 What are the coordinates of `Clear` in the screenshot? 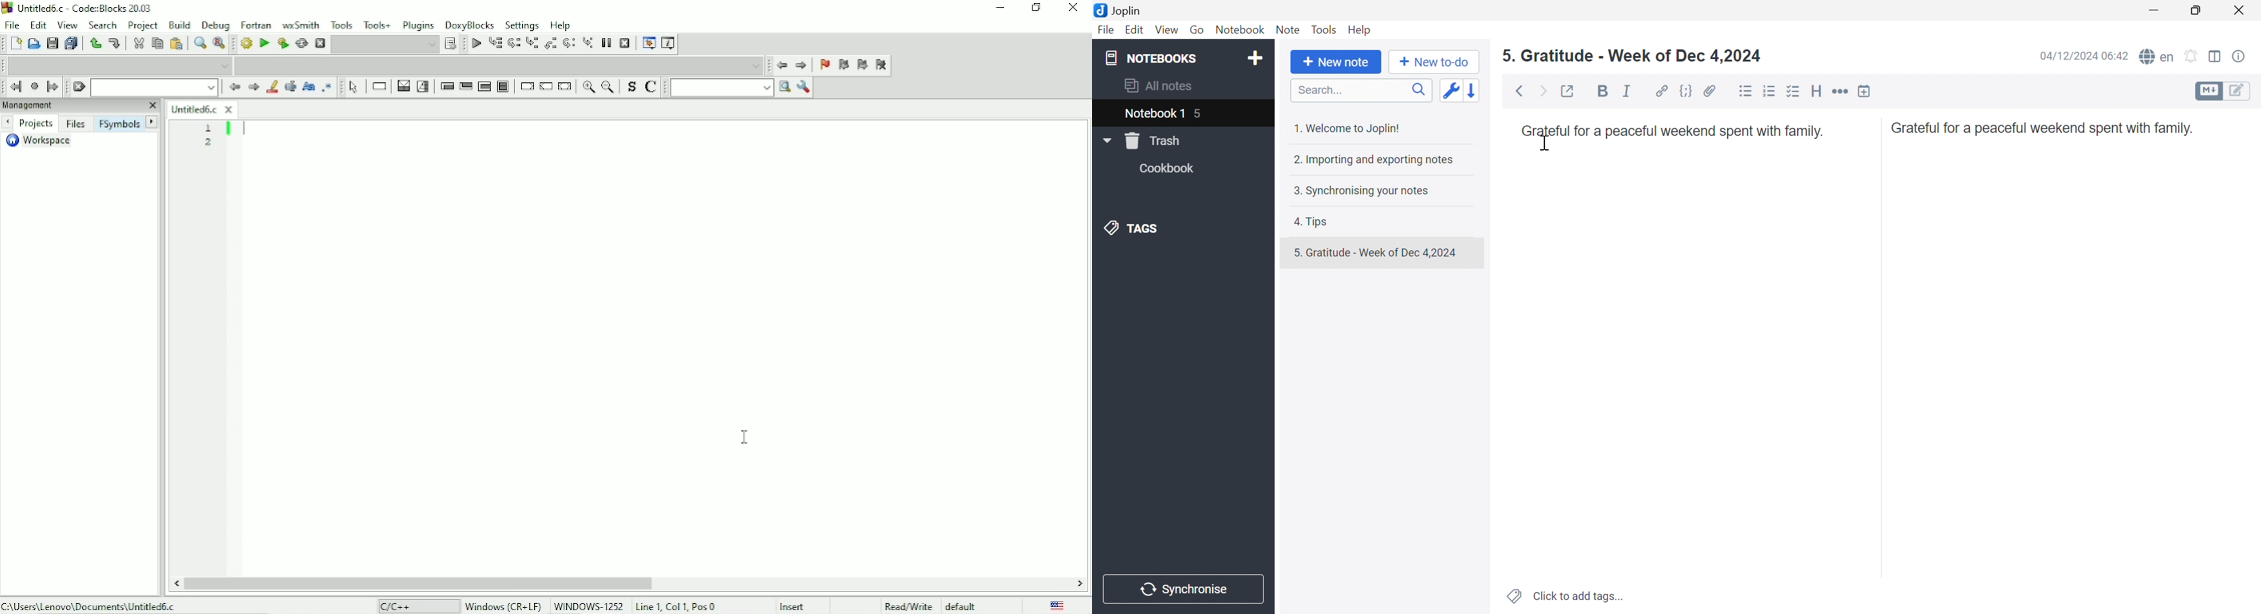 It's located at (79, 87).